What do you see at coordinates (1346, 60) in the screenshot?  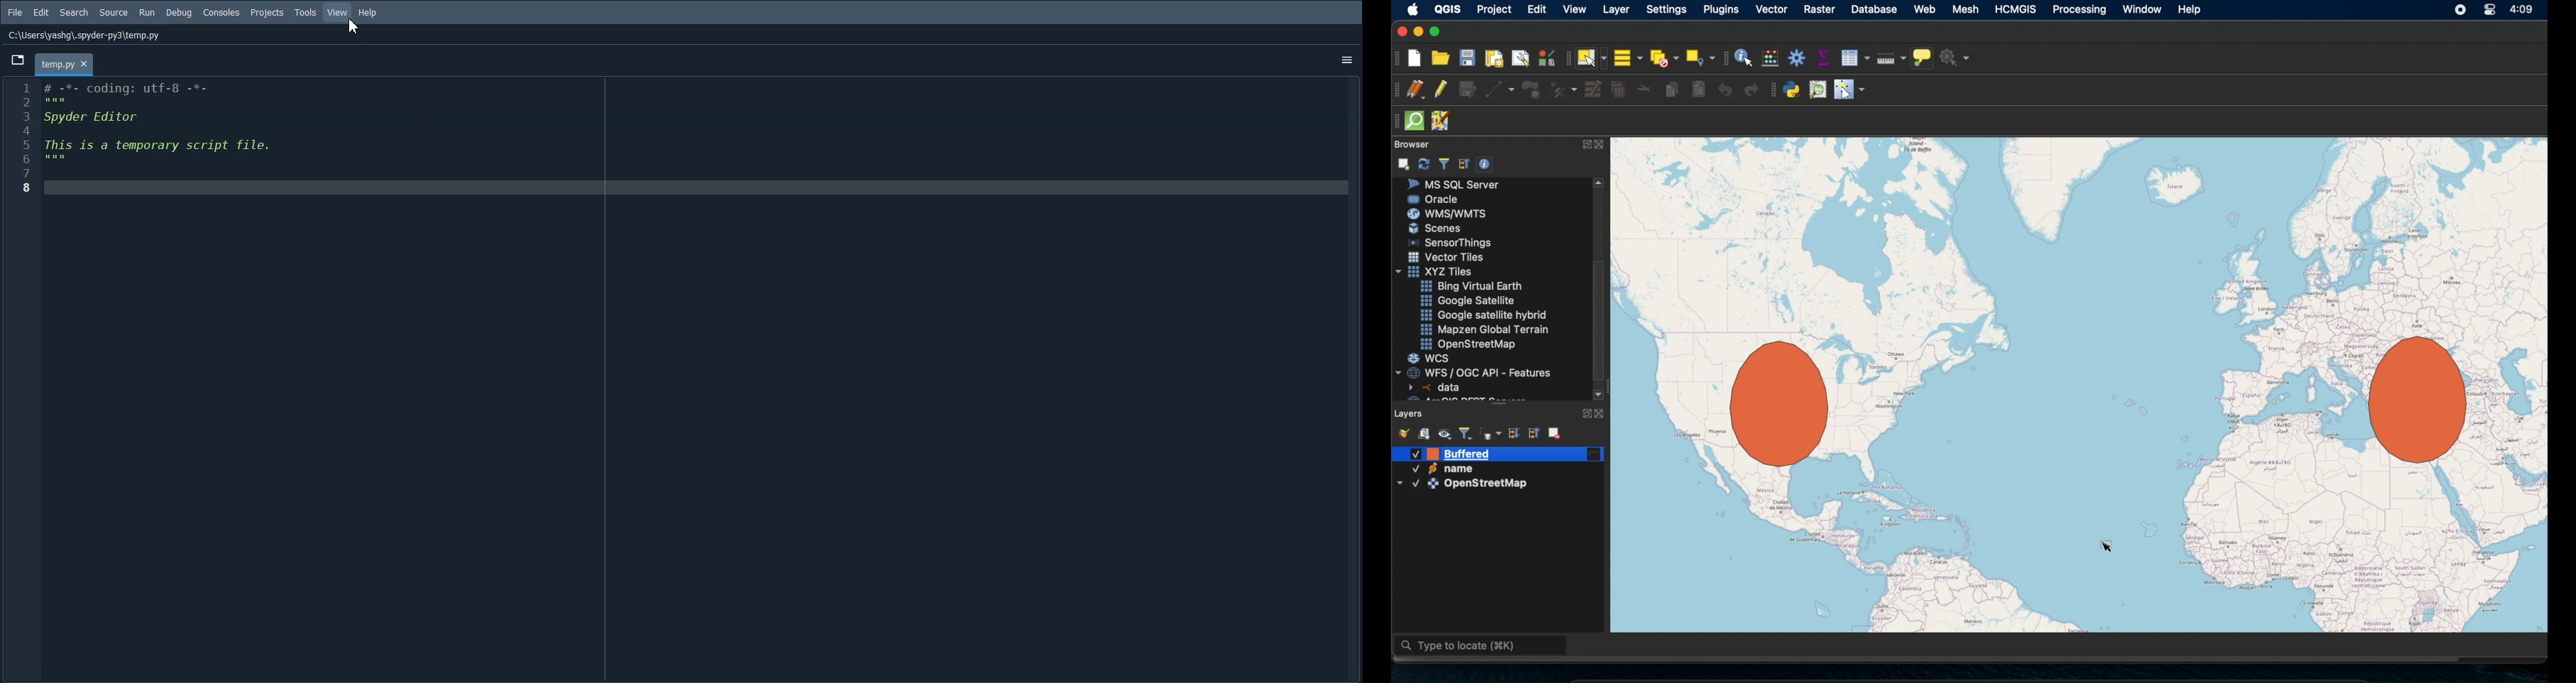 I see `Options` at bounding box center [1346, 60].